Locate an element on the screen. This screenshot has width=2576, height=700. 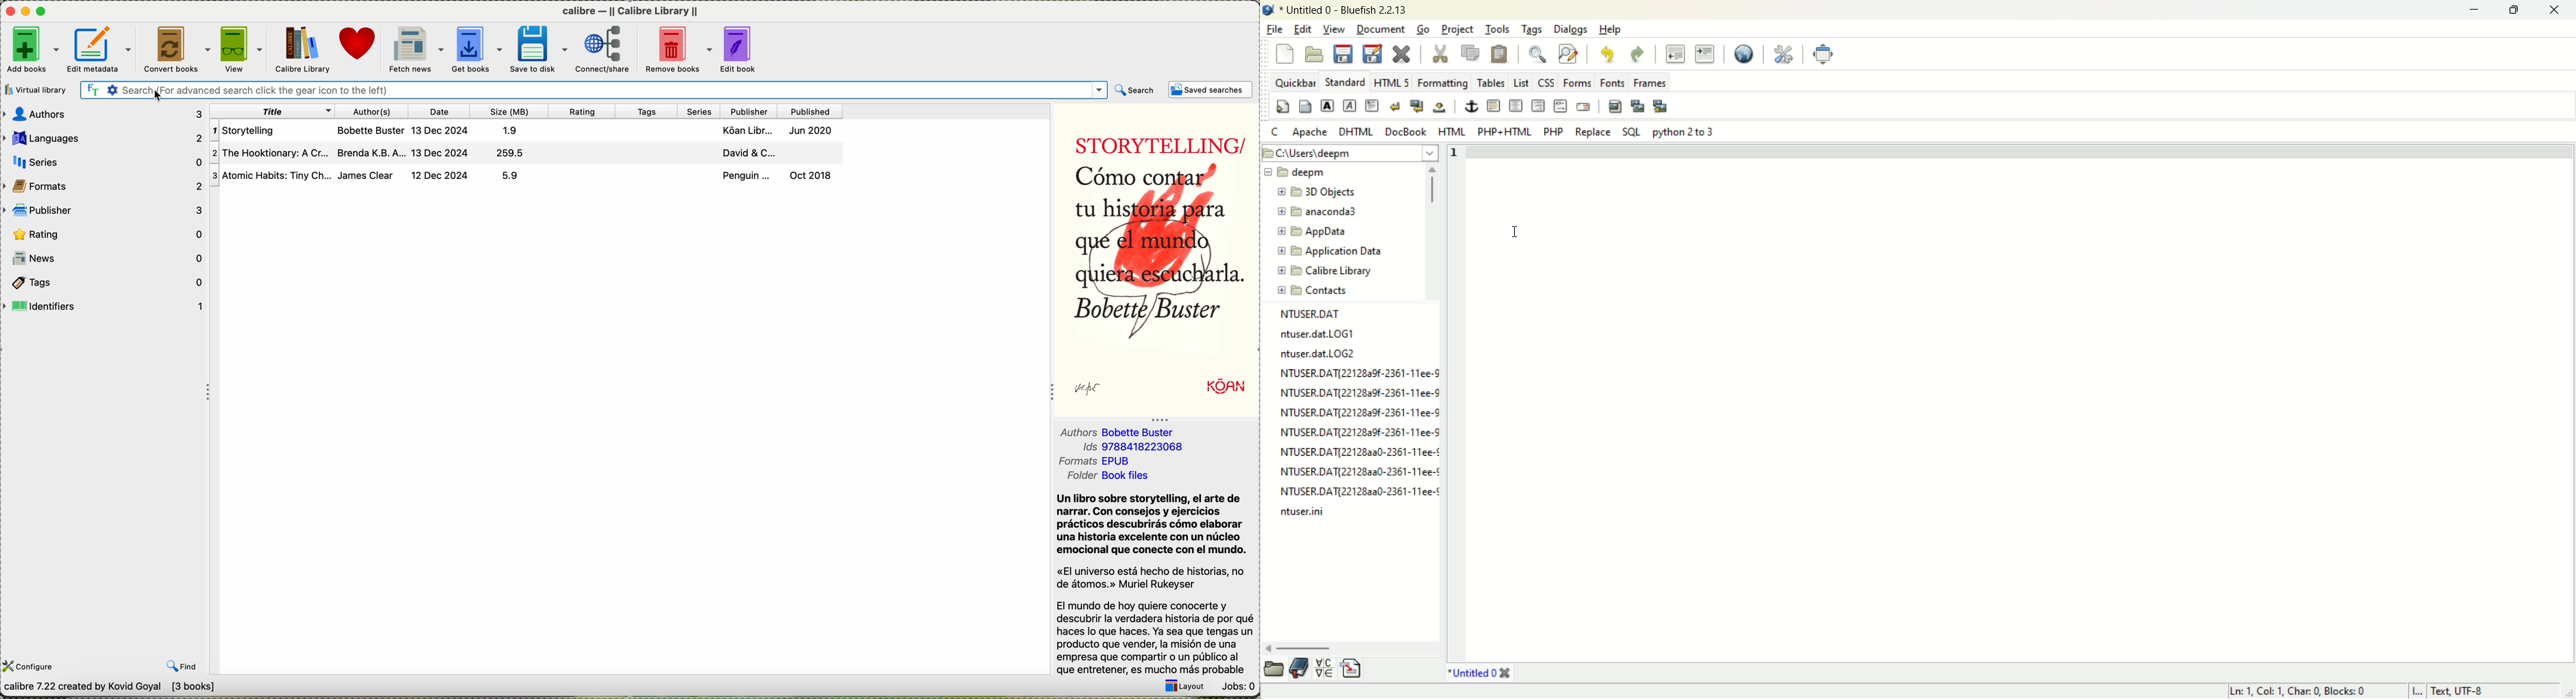
ntuser.dat.LOG2 is located at coordinates (1322, 358).